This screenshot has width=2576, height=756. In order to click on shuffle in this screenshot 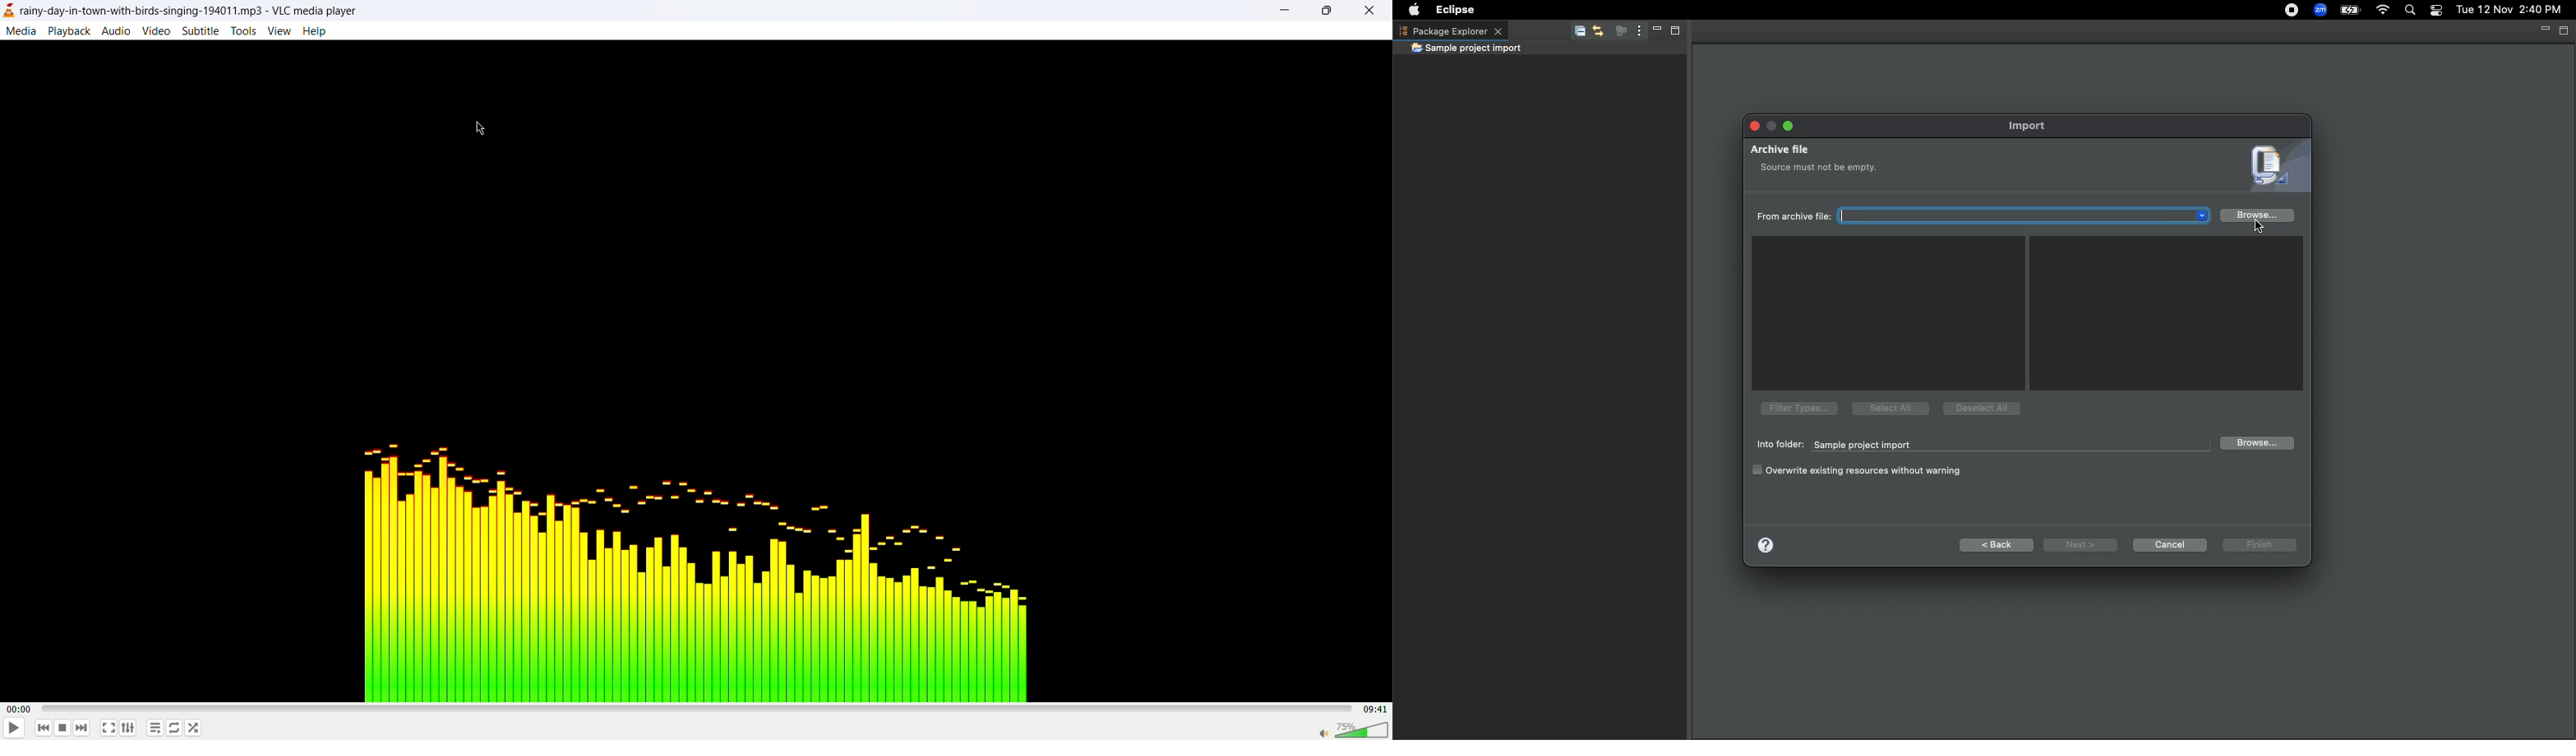, I will do `click(193, 727)`.